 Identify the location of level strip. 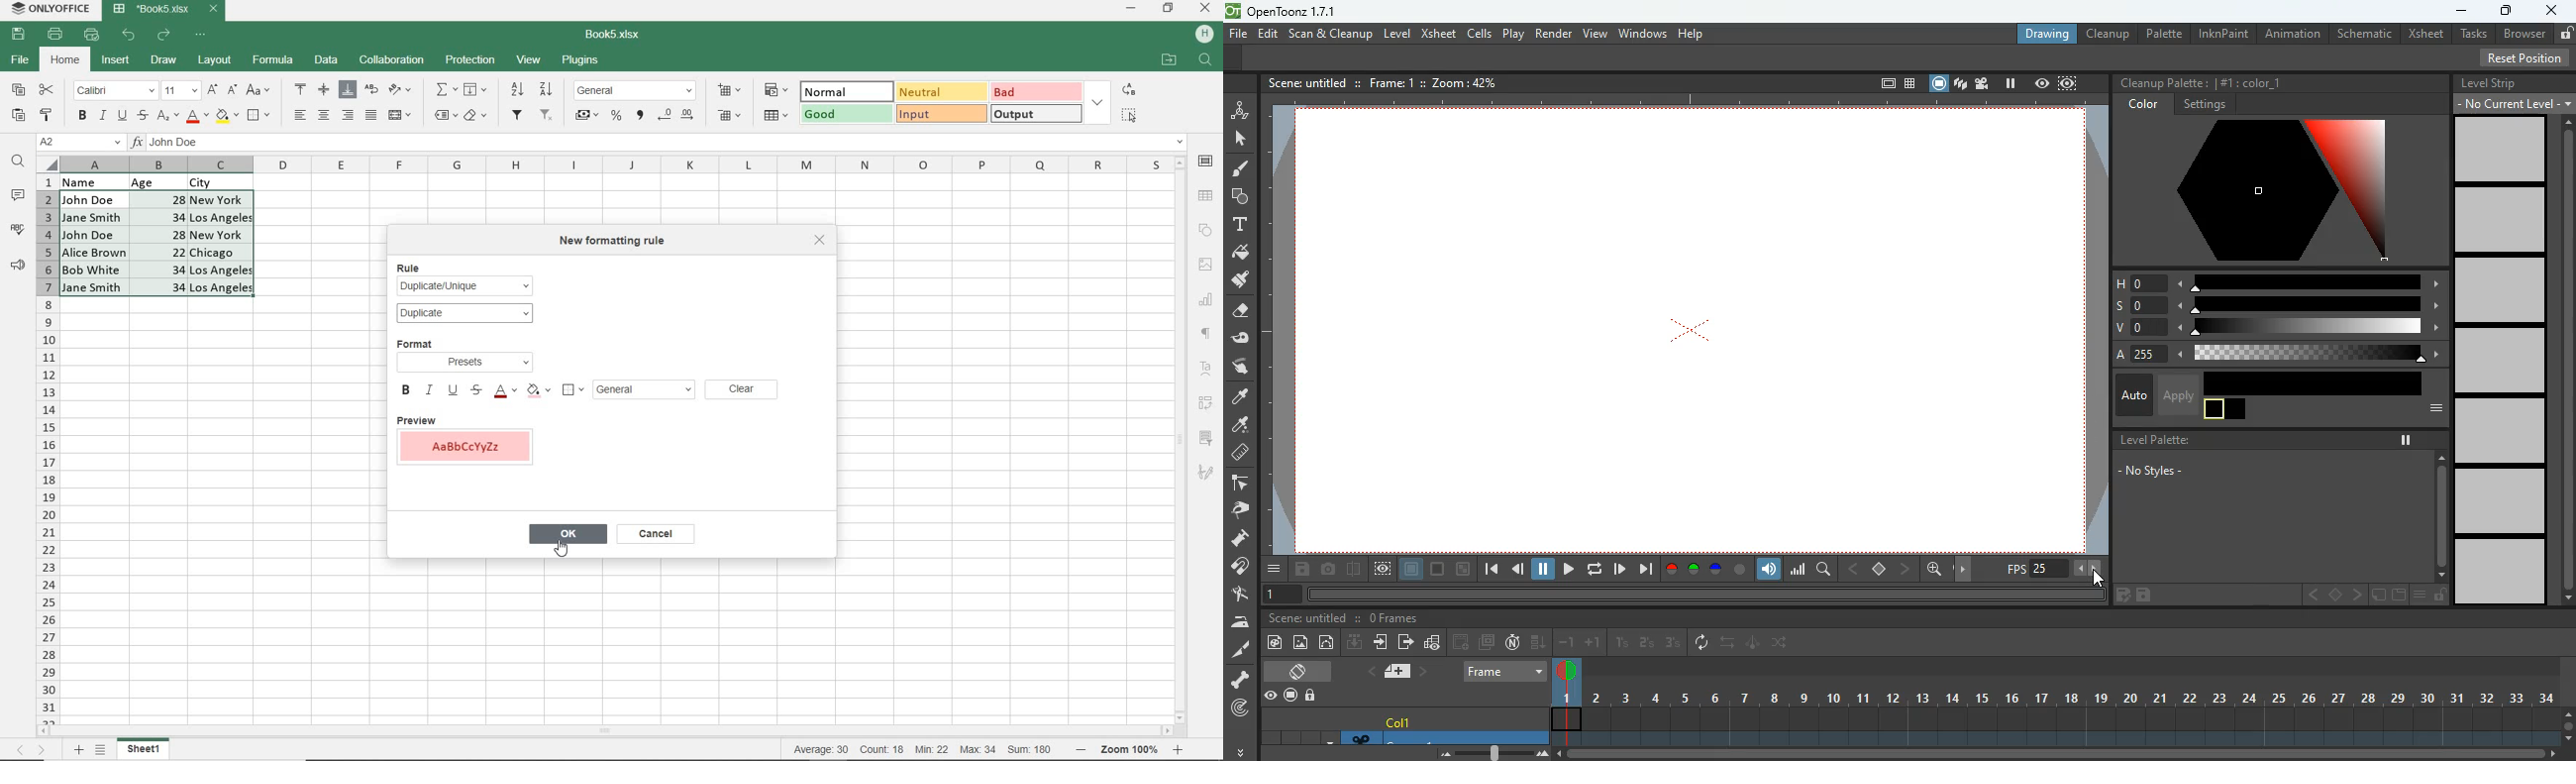
(2492, 82).